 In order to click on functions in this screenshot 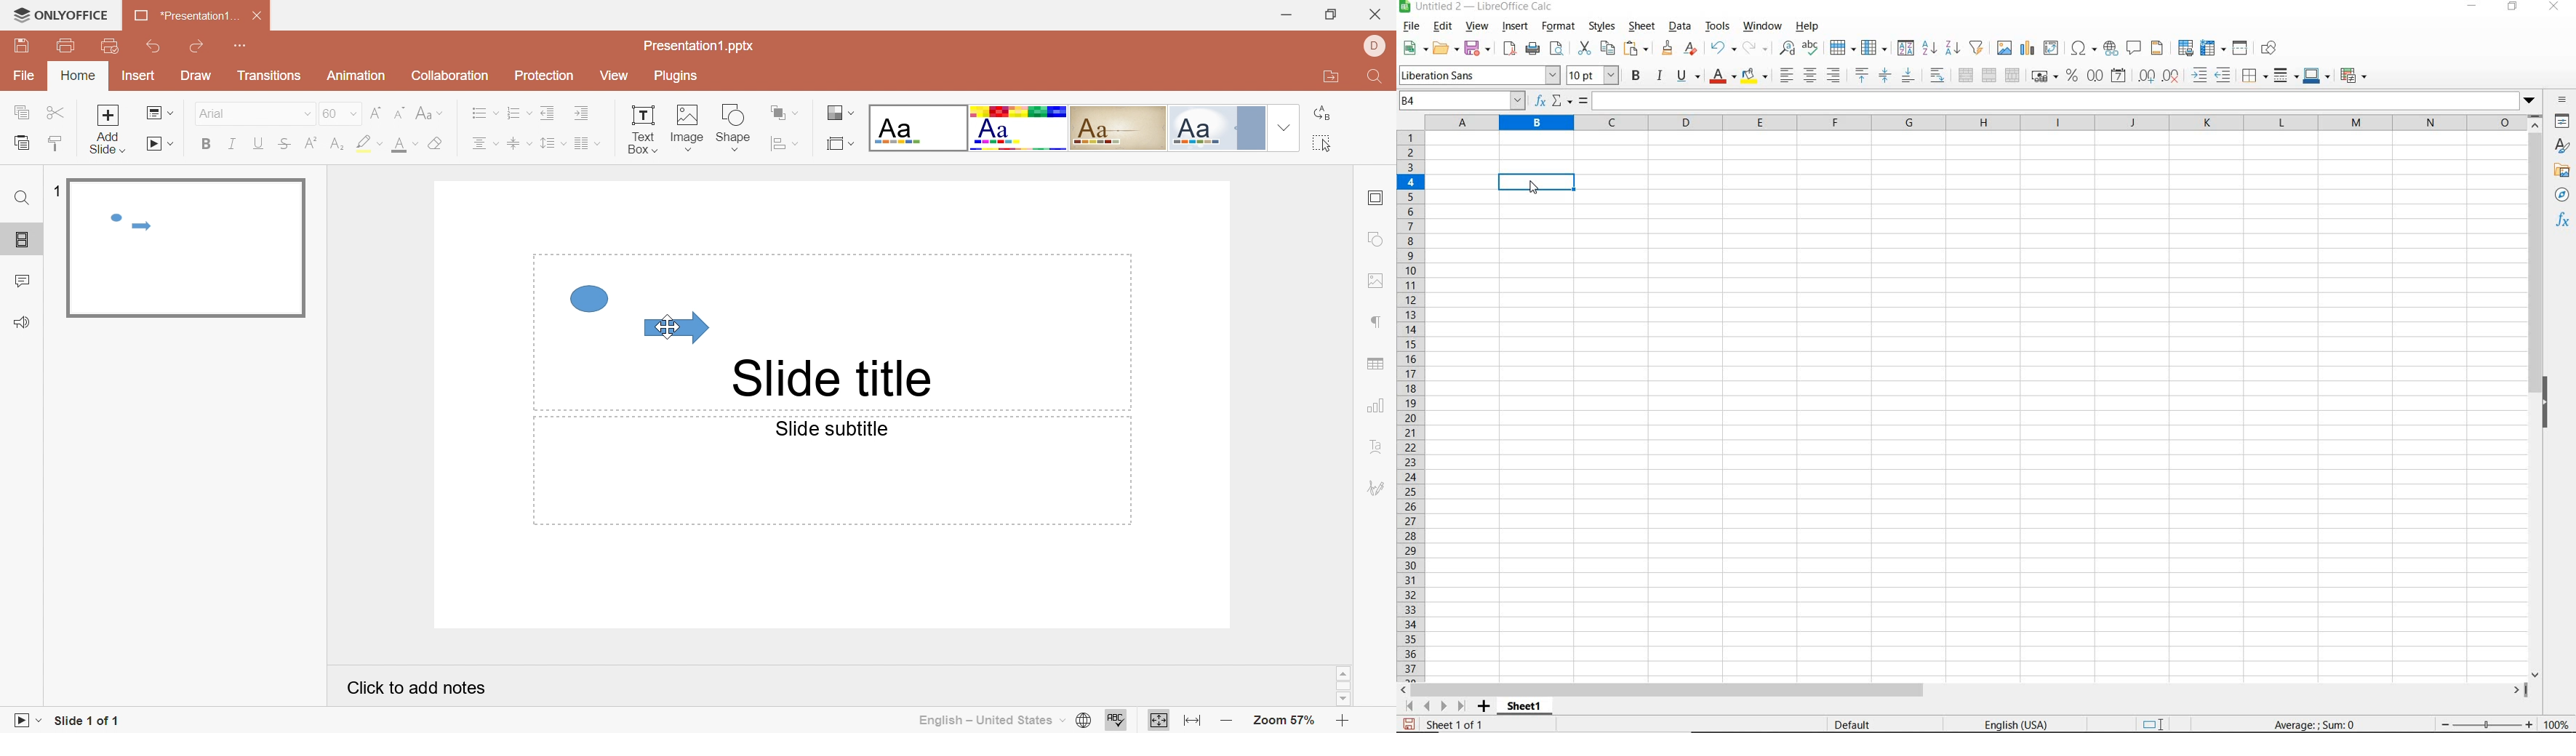, I will do `click(2562, 222)`.